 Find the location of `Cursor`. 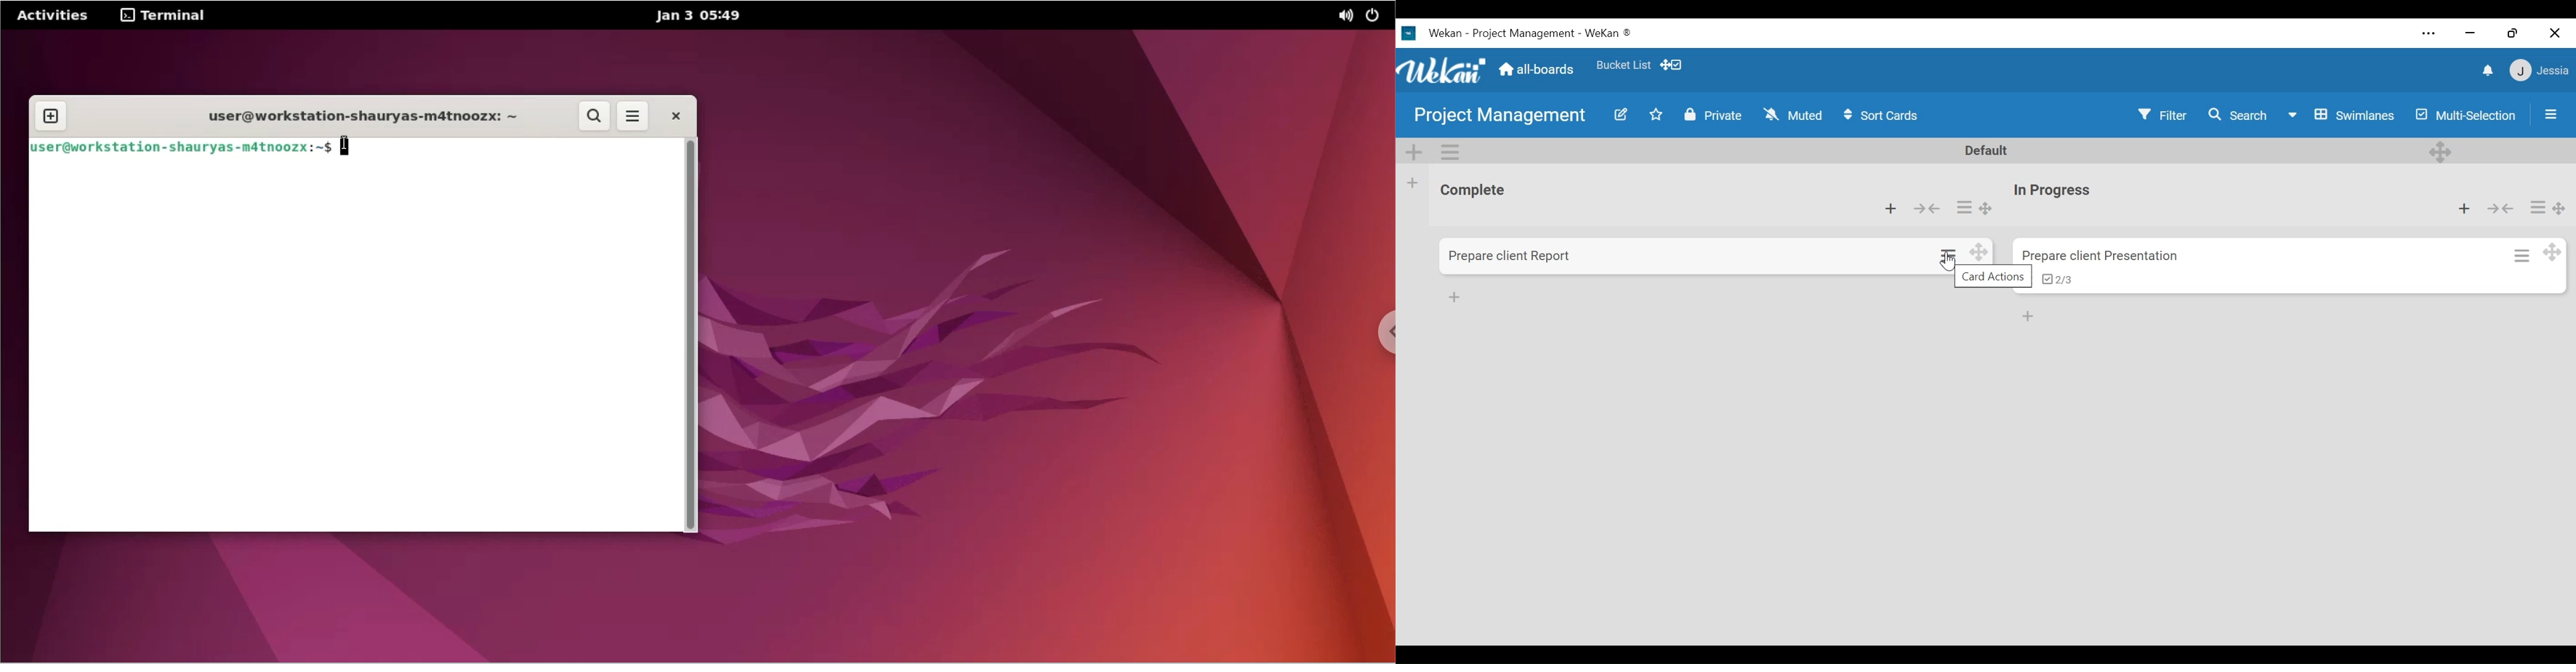

Cursor is located at coordinates (1950, 261).